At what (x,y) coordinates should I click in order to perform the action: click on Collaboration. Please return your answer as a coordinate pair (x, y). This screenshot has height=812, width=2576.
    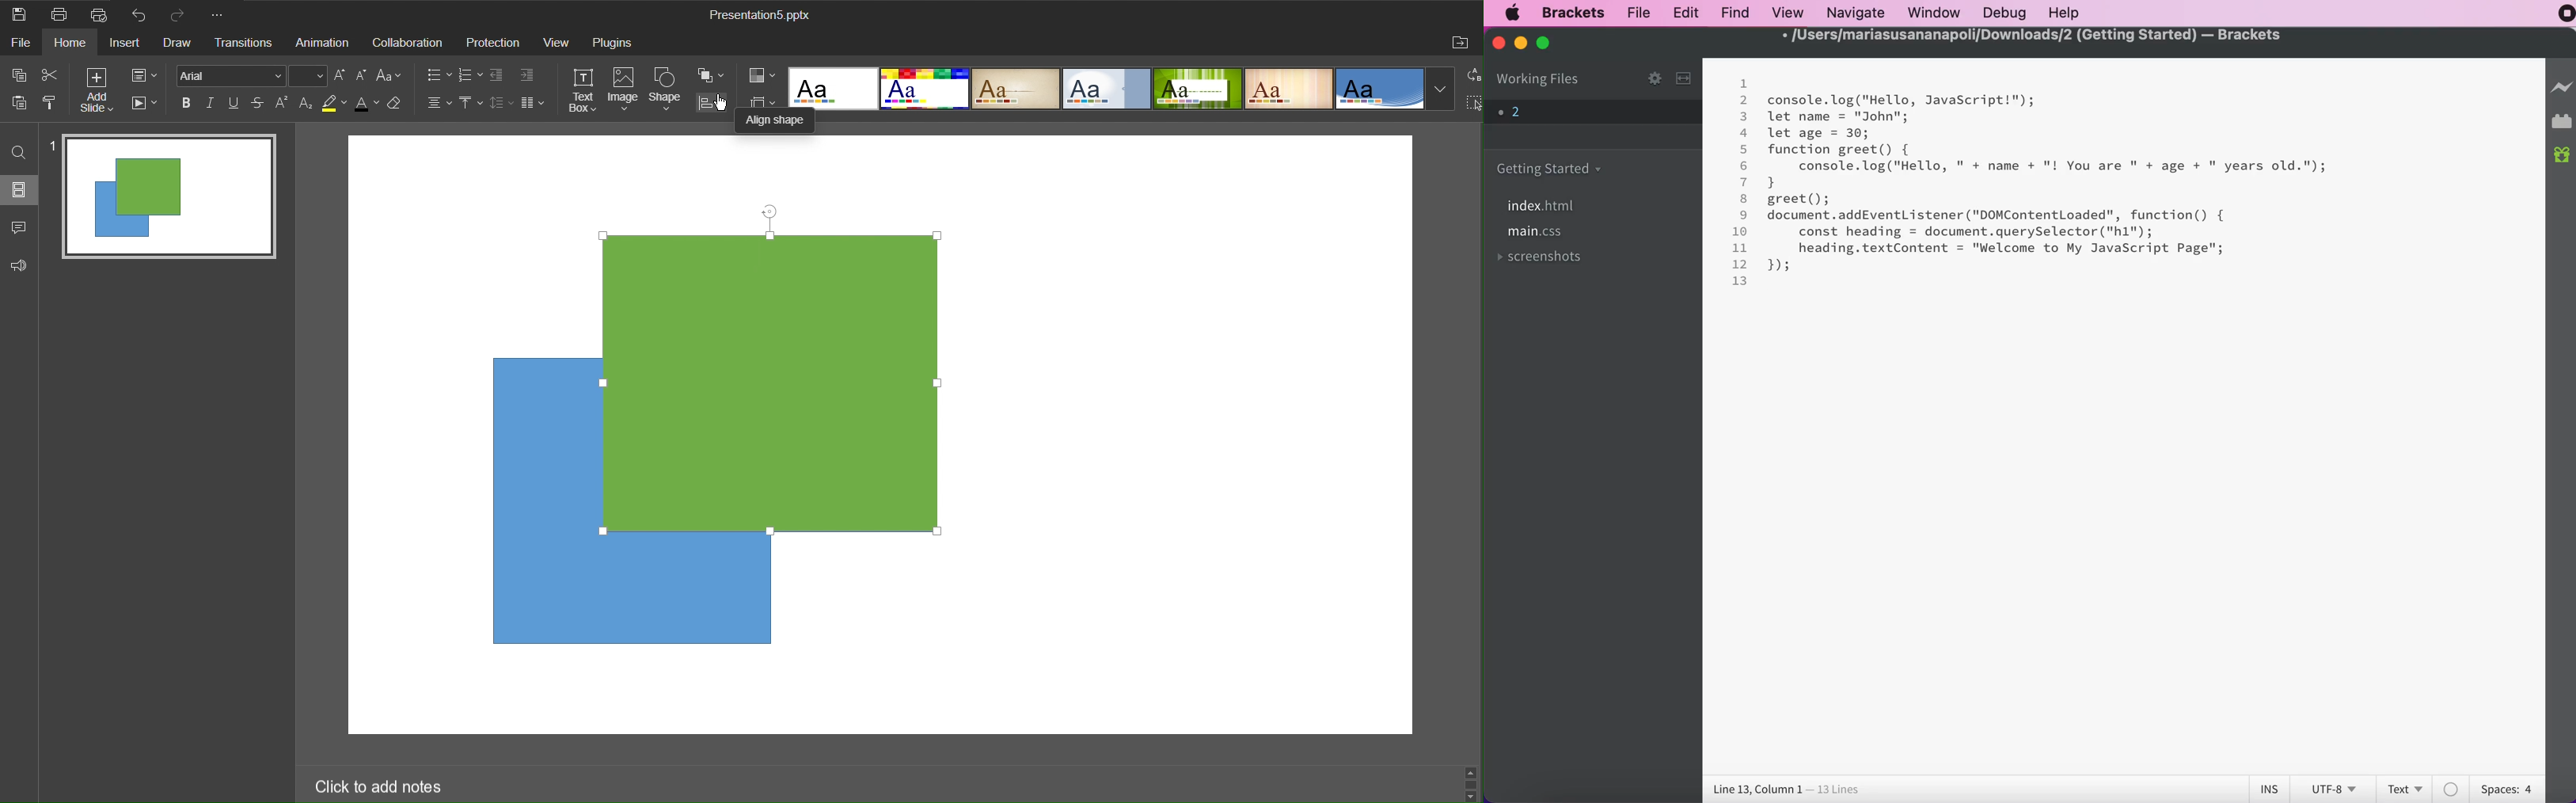
    Looking at the image, I should click on (408, 43).